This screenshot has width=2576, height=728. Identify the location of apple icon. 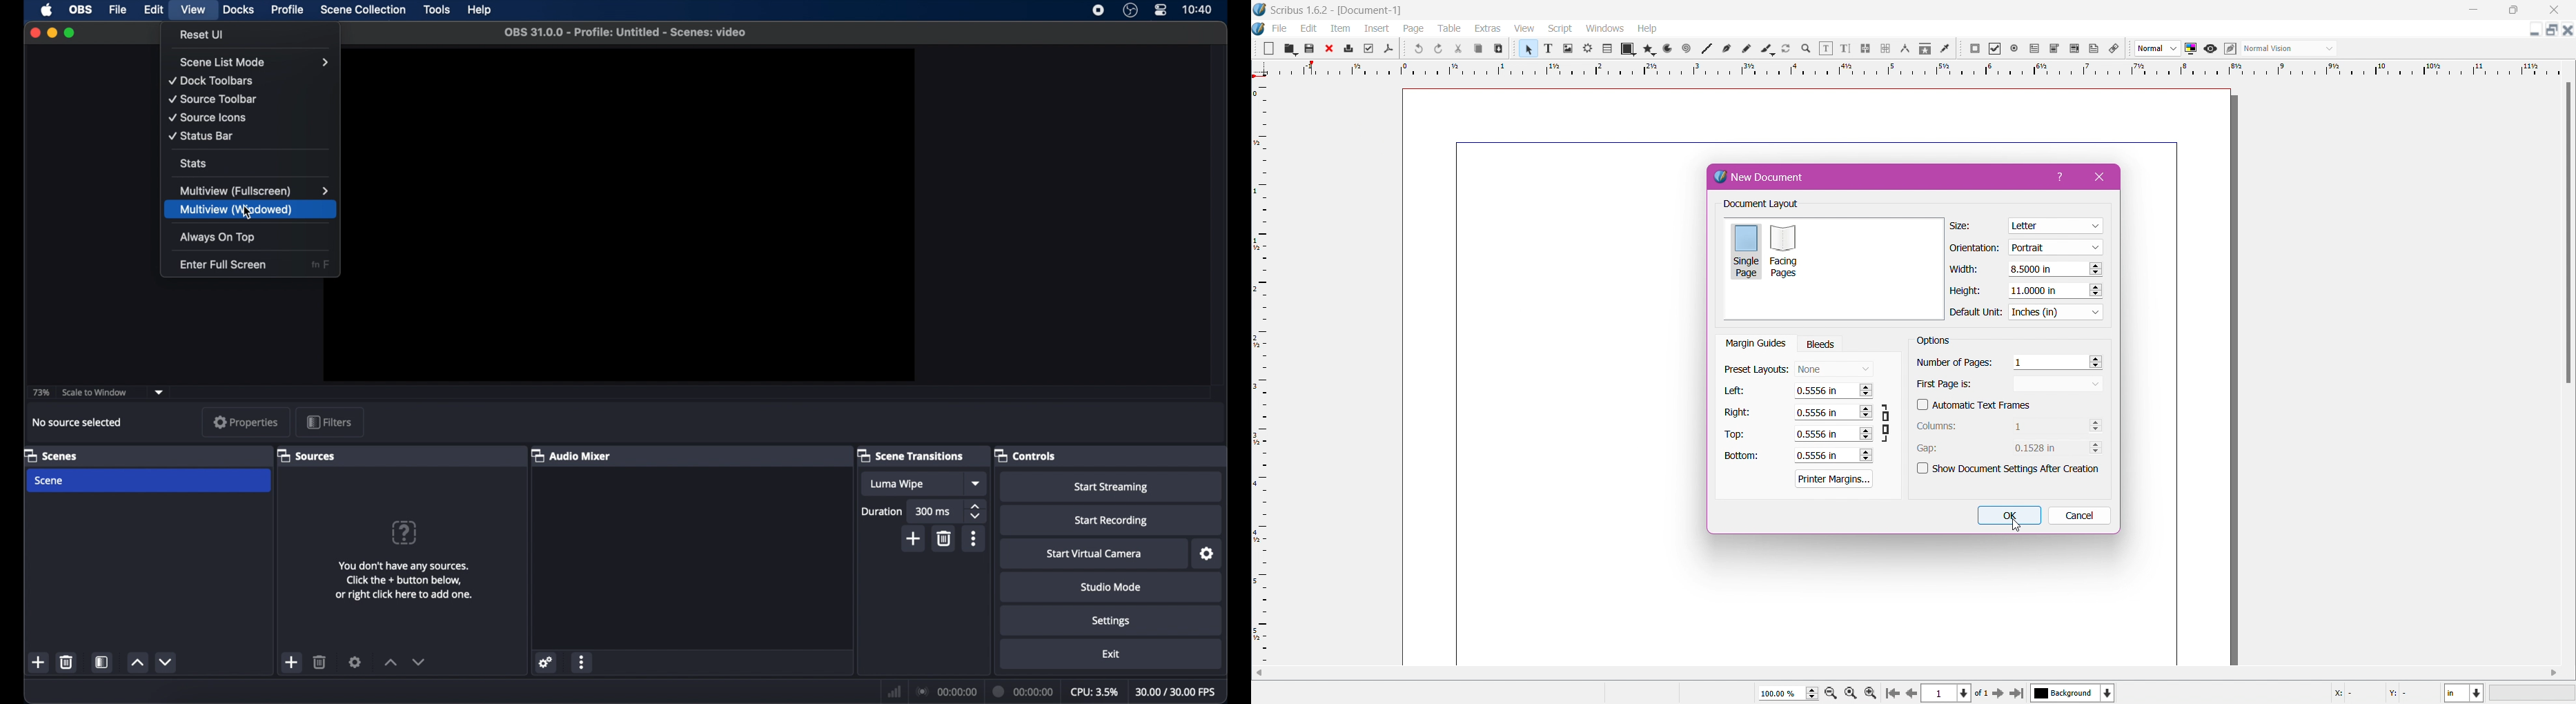
(47, 10).